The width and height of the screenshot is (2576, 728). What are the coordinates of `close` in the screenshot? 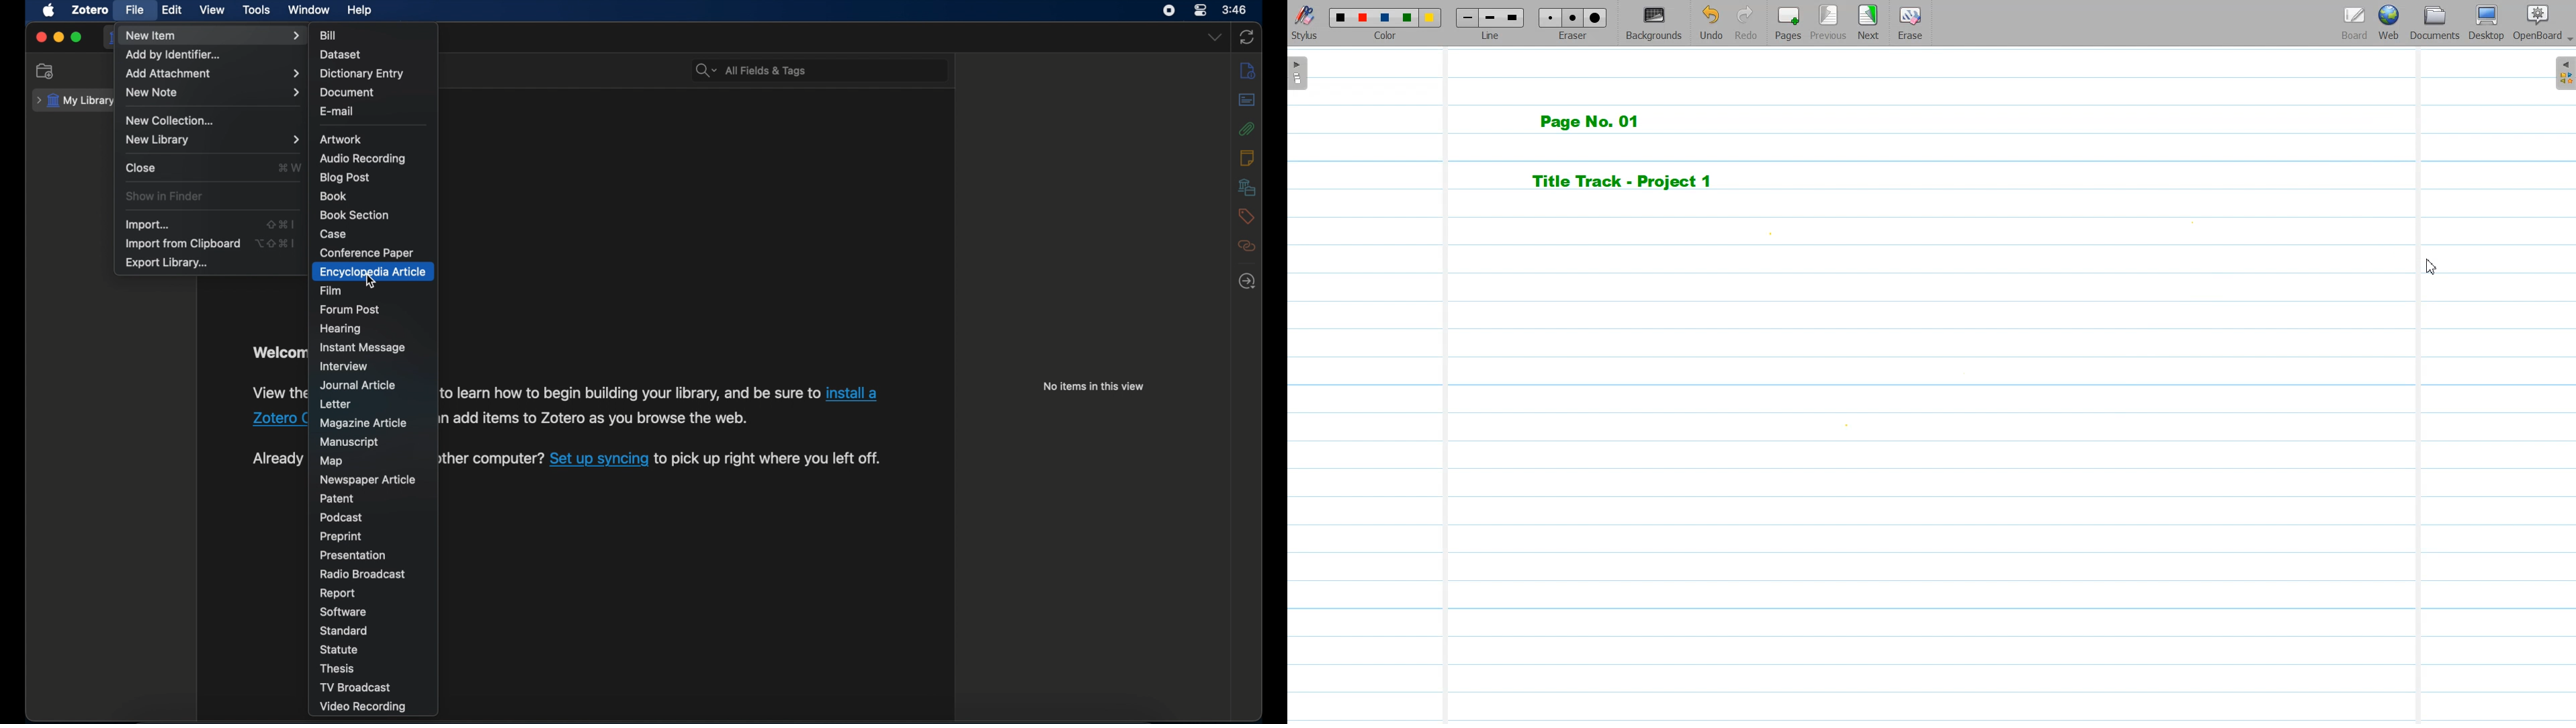 It's located at (40, 38).